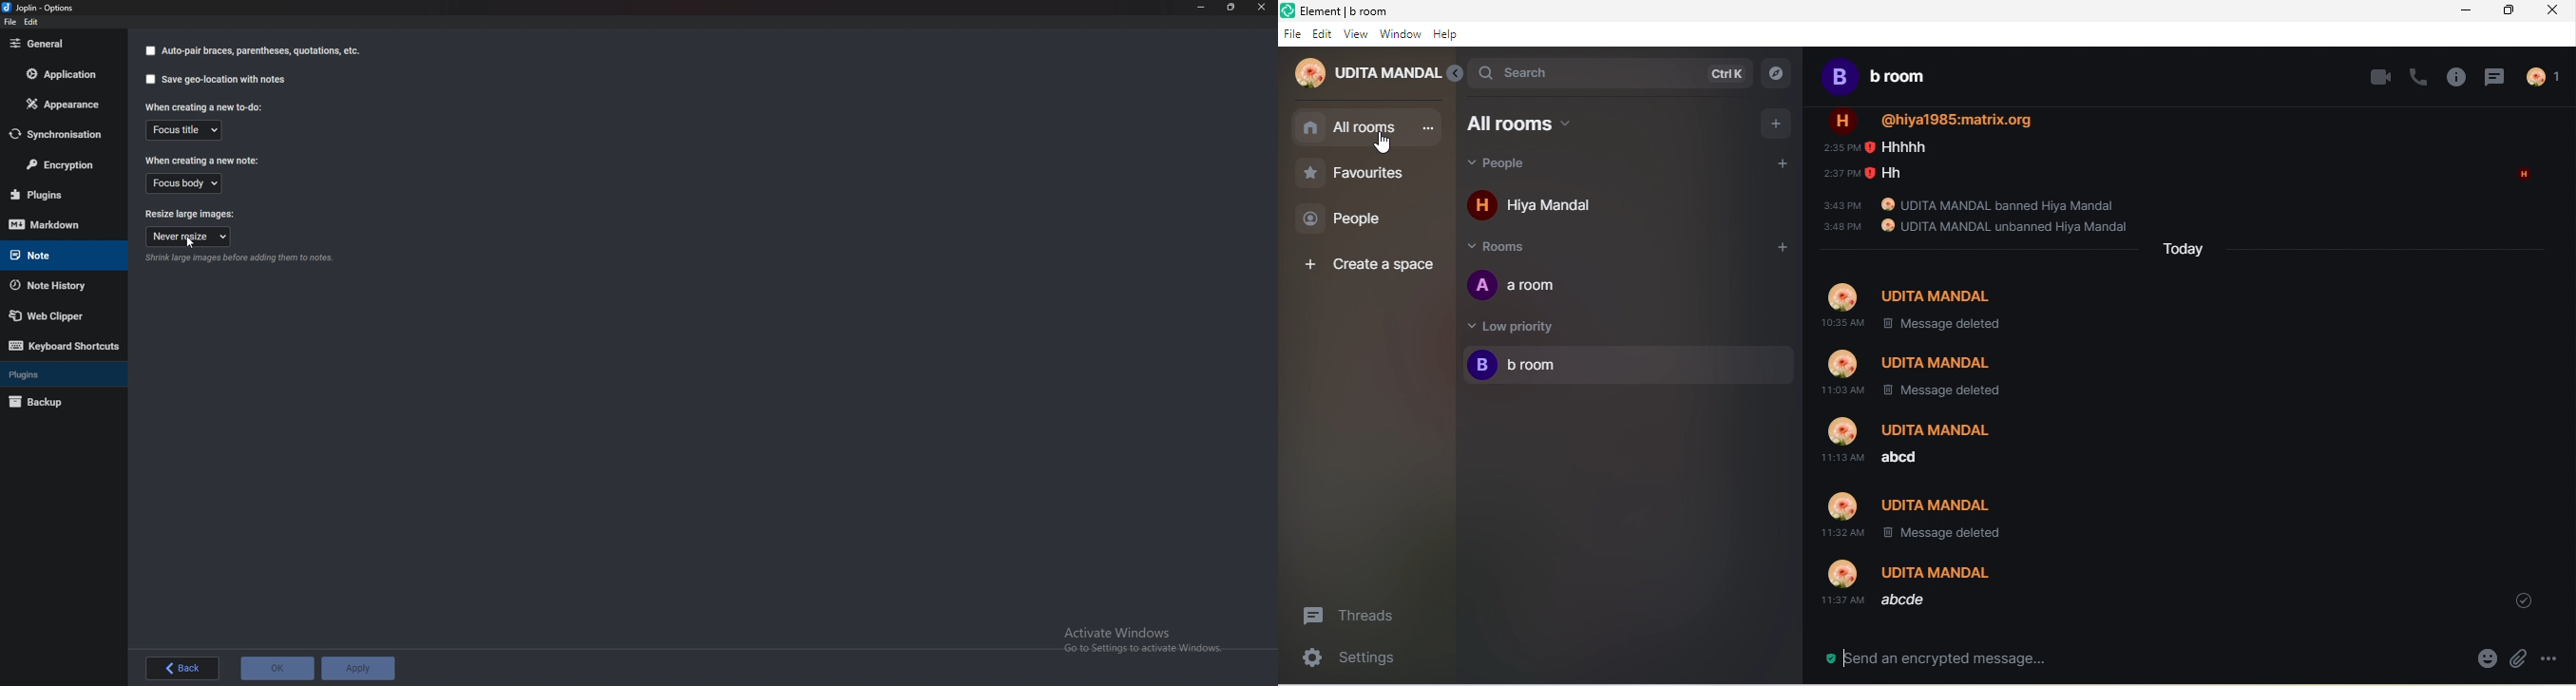 This screenshot has height=700, width=2576. What do you see at coordinates (185, 184) in the screenshot?
I see `Focus body` at bounding box center [185, 184].